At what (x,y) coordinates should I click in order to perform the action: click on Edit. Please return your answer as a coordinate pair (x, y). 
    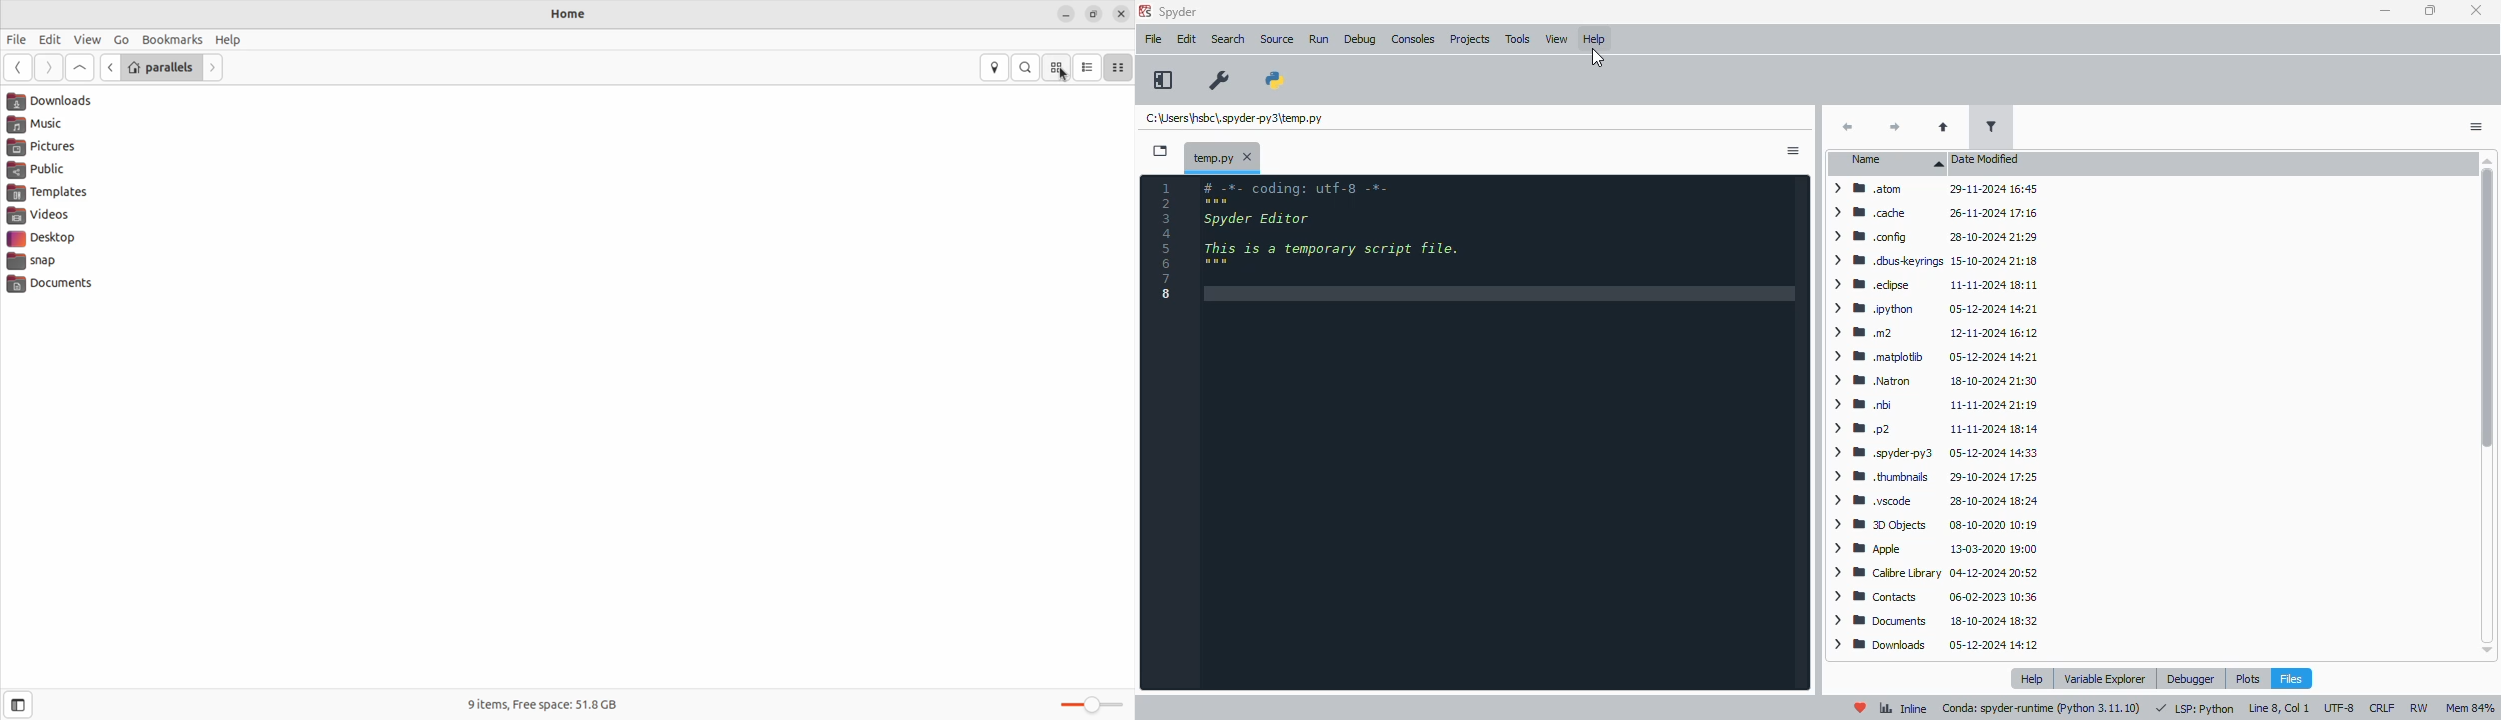
    Looking at the image, I should click on (48, 39).